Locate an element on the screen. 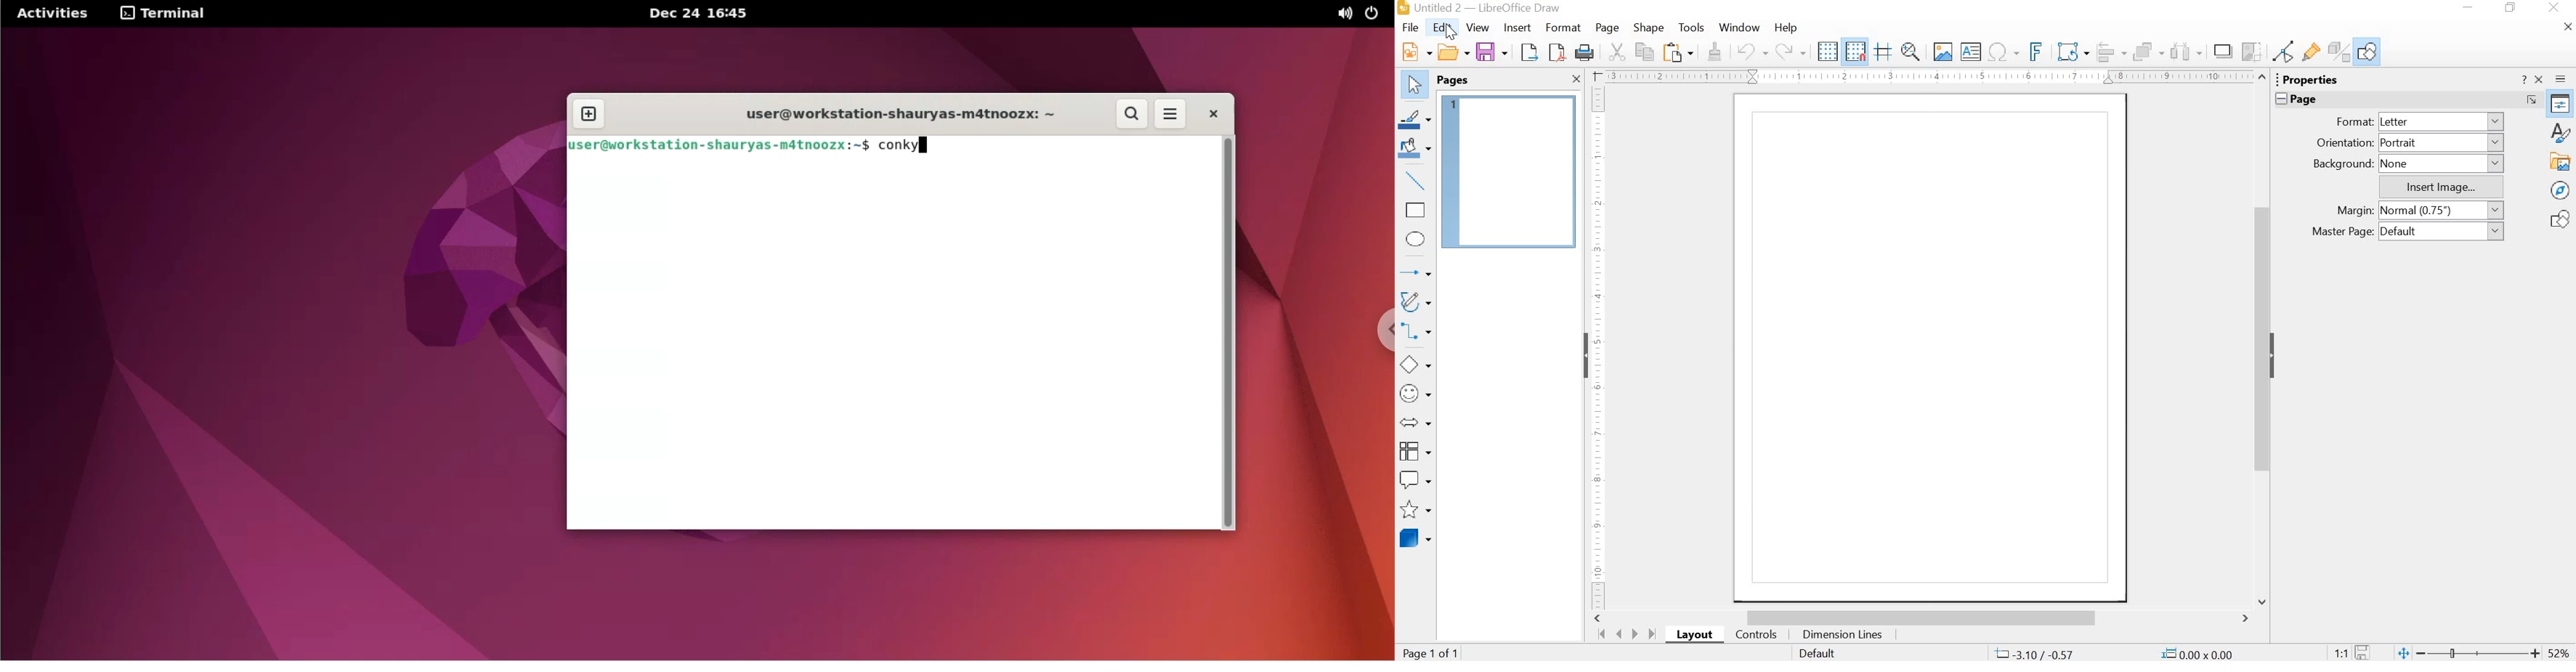 This screenshot has width=2576, height=672. Print is located at coordinates (1585, 52).